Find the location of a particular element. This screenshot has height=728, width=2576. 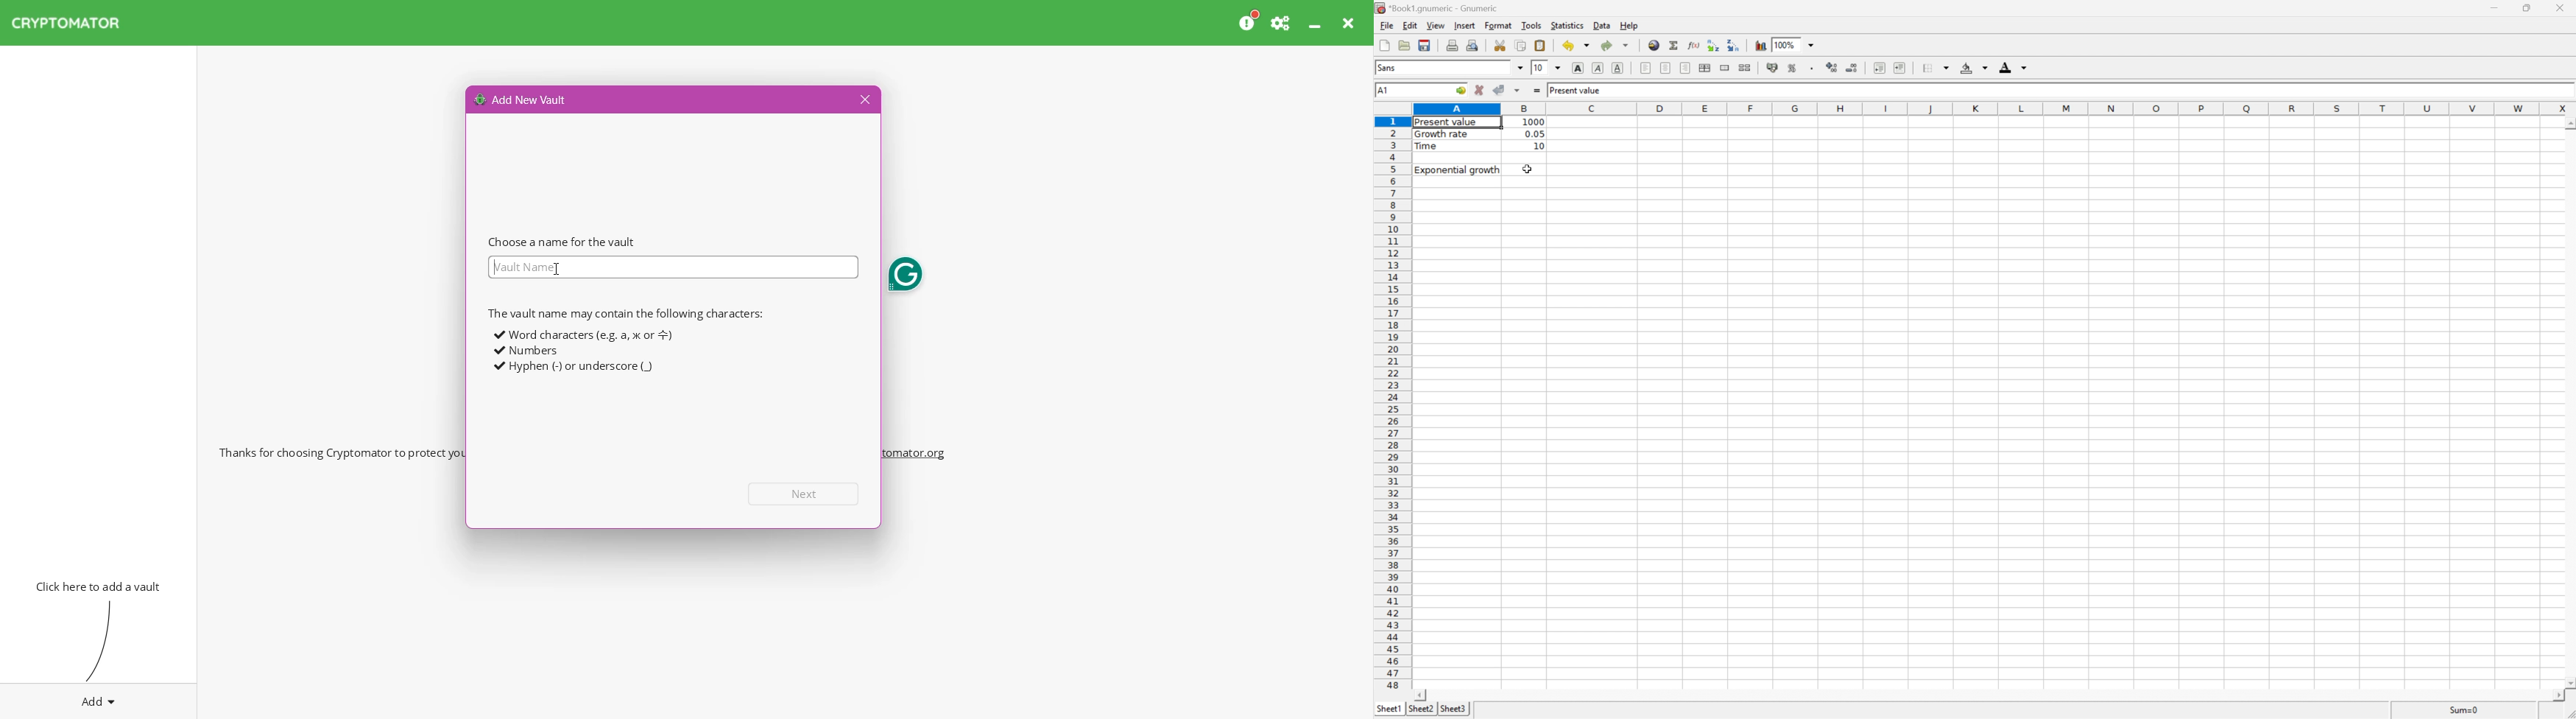

Tools is located at coordinates (1532, 26).